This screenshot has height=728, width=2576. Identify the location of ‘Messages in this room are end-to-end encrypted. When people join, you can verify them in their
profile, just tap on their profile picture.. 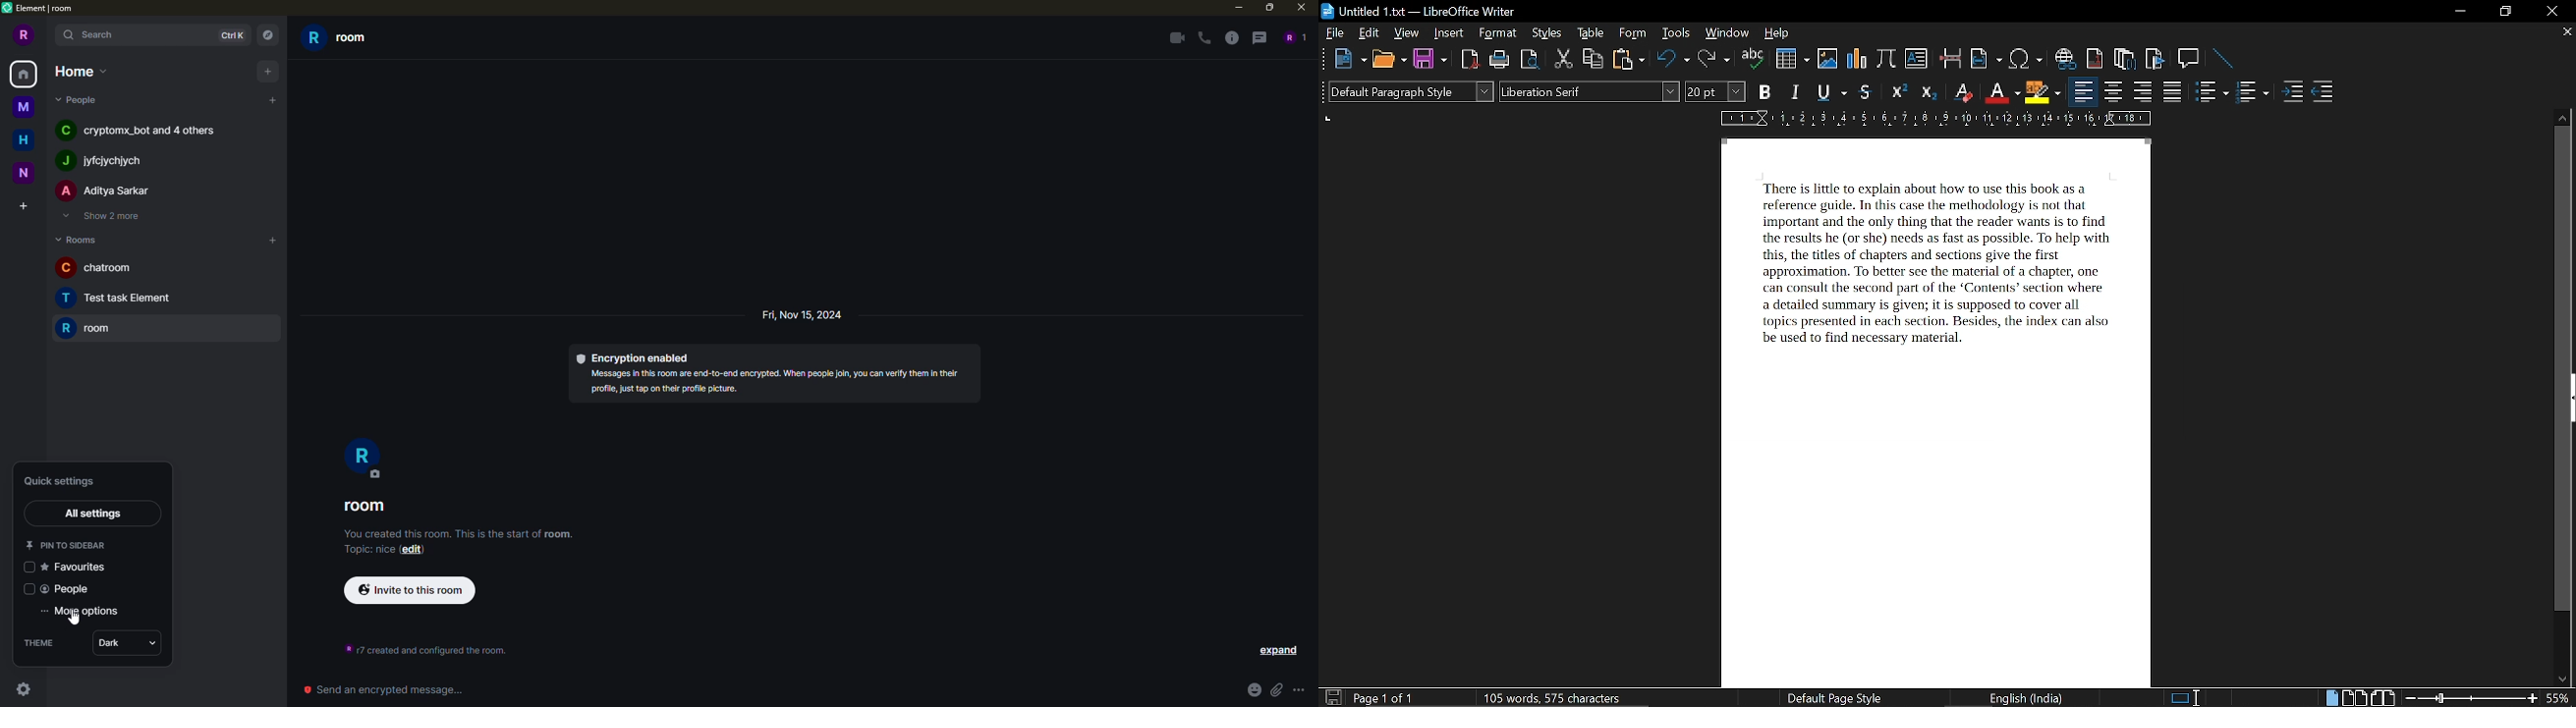
(766, 384).